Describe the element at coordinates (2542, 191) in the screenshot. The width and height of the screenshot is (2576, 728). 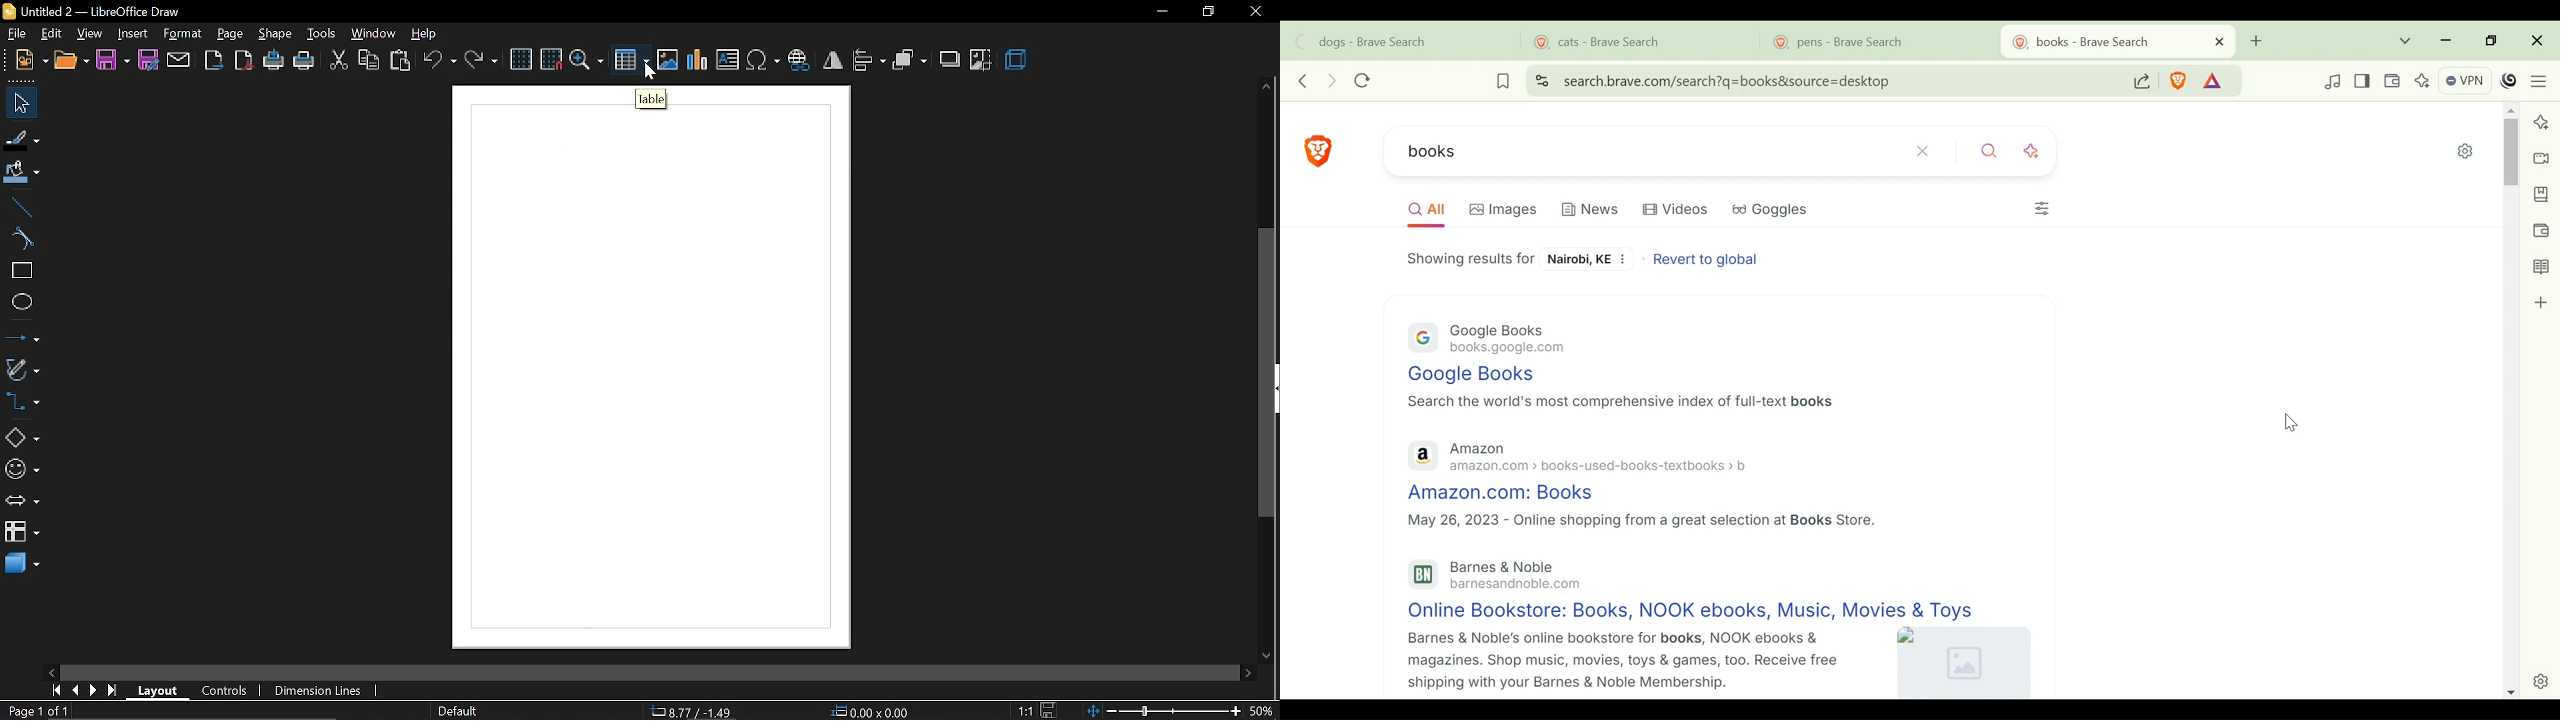
I see `Bookmark` at that location.